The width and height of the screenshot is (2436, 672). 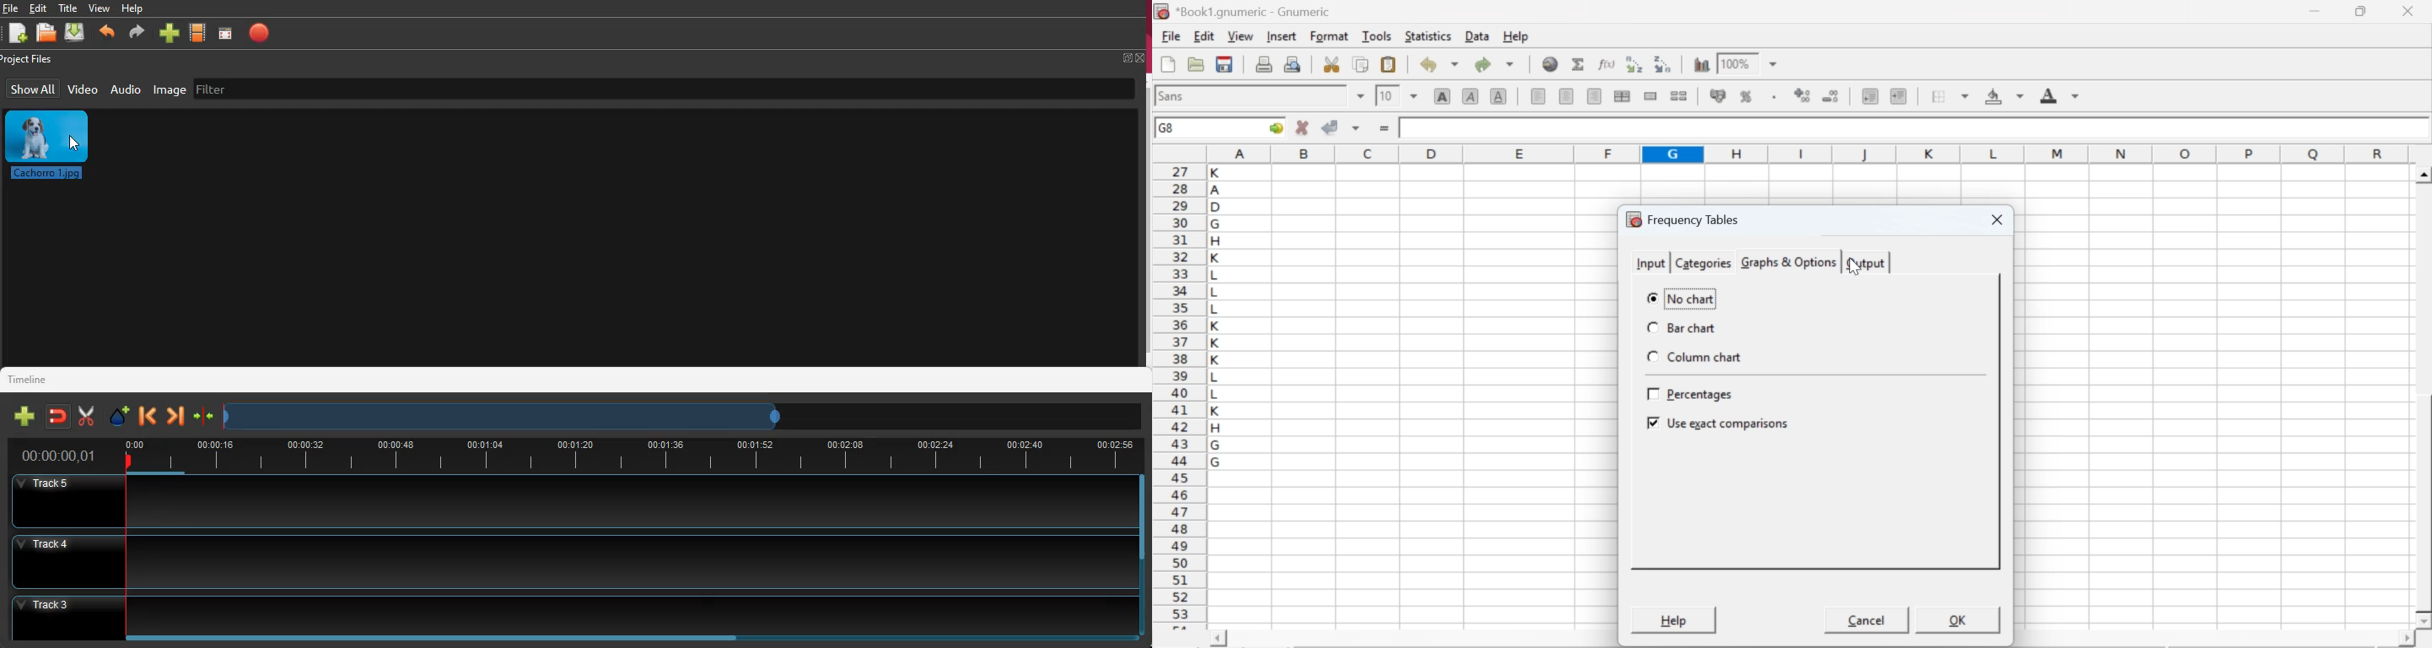 What do you see at coordinates (1579, 63) in the screenshot?
I see `sum in current cell` at bounding box center [1579, 63].